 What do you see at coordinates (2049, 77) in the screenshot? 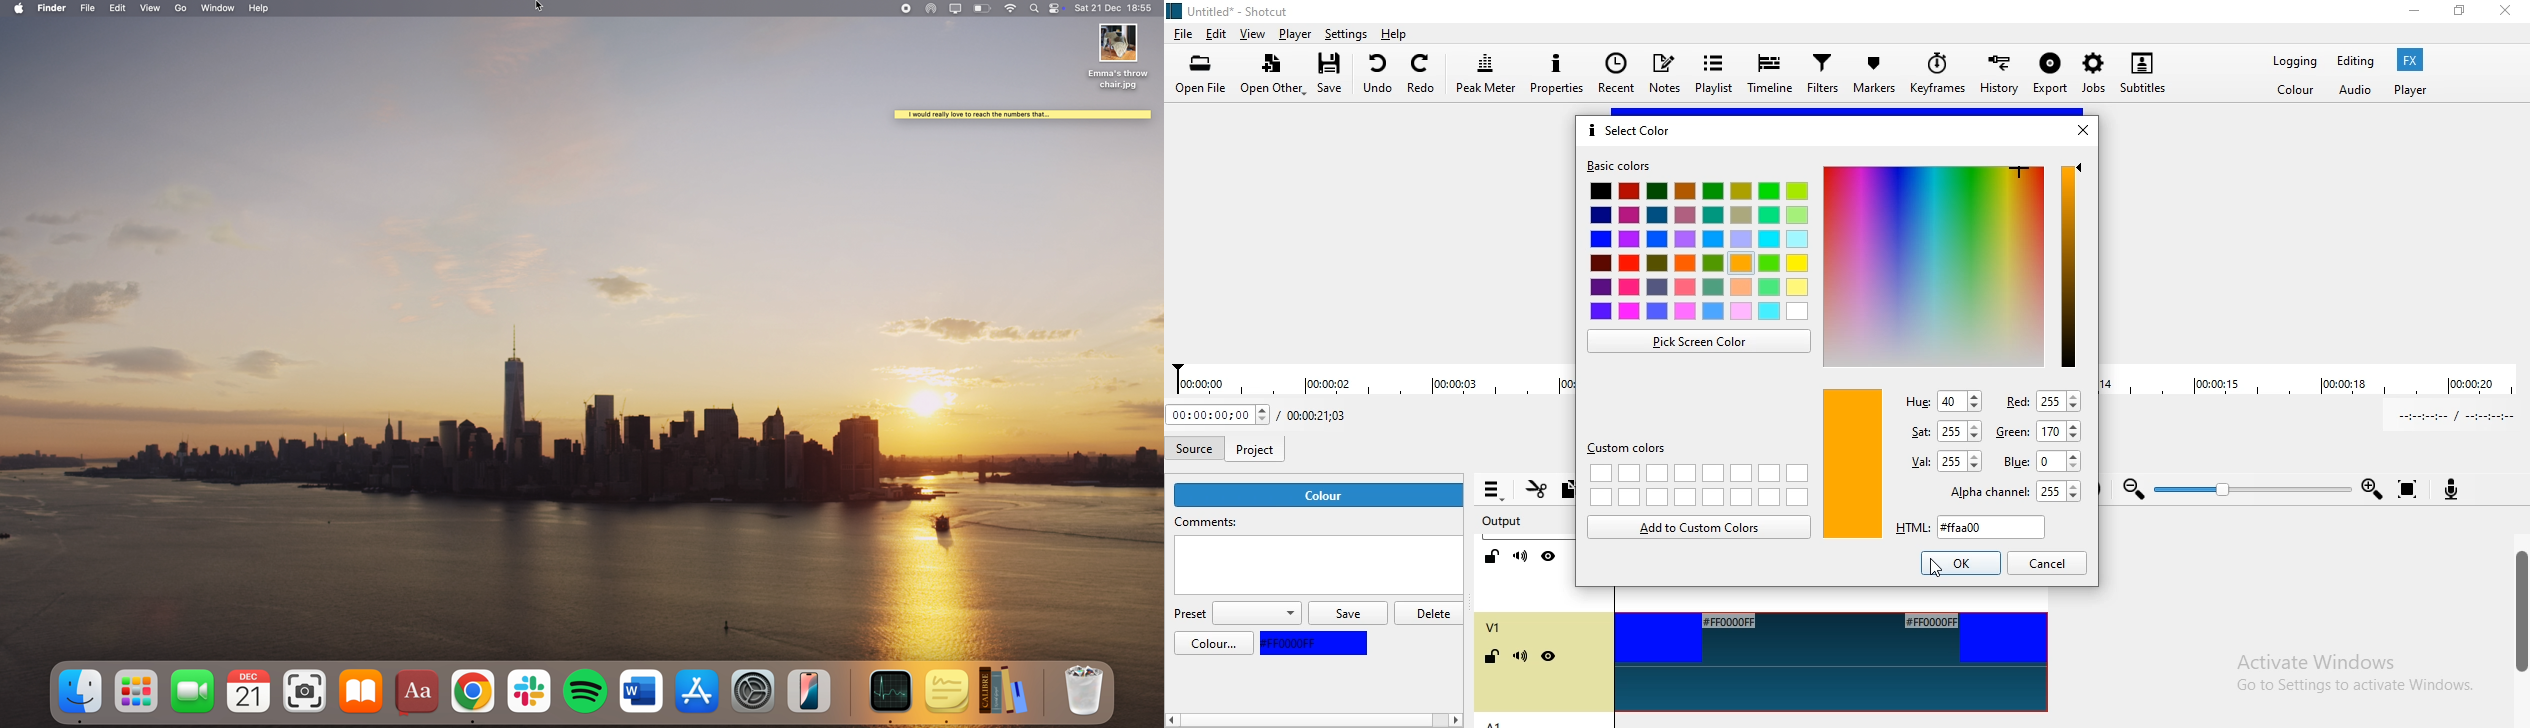
I see `Export` at bounding box center [2049, 77].